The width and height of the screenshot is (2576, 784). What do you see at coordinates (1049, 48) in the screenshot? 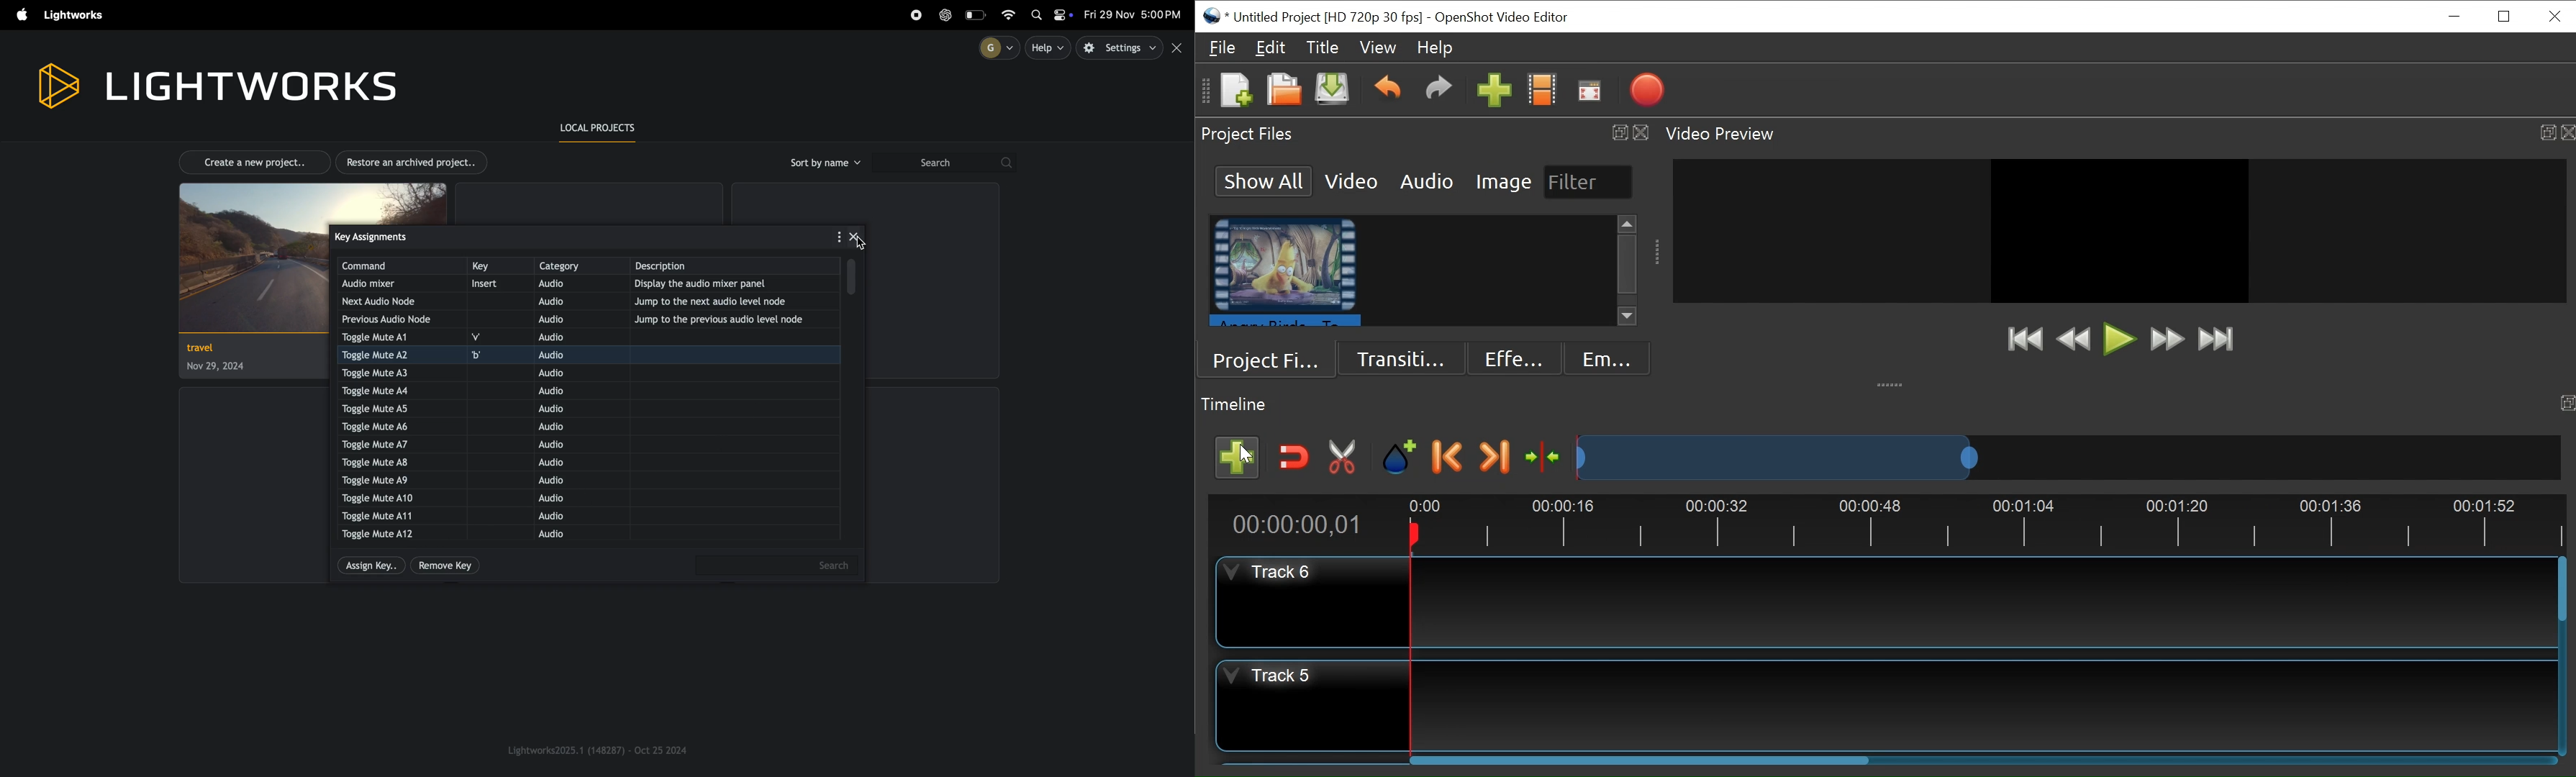
I see `help` at bounding box center [1049, 48].